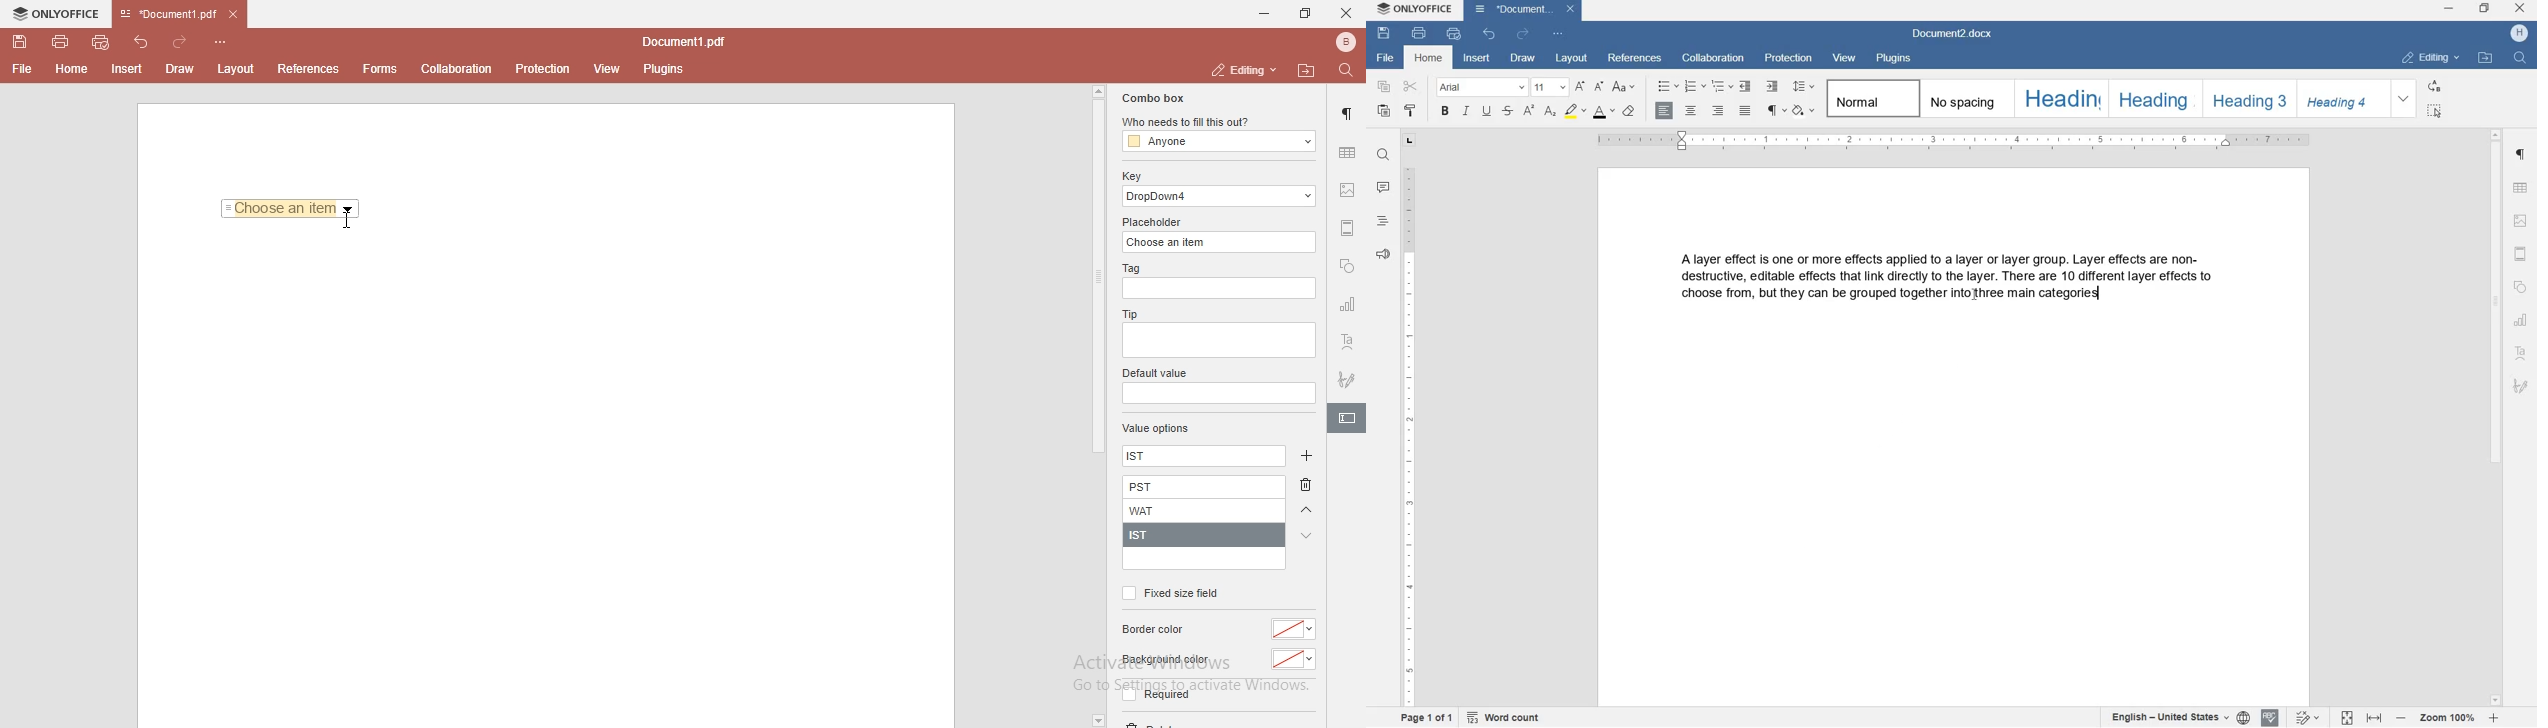 Image resolution: width=2548 pixels, height=728 pixels. Describe the element at coordinates (127, 70) in the screenshot. I see `Insert` at that location.